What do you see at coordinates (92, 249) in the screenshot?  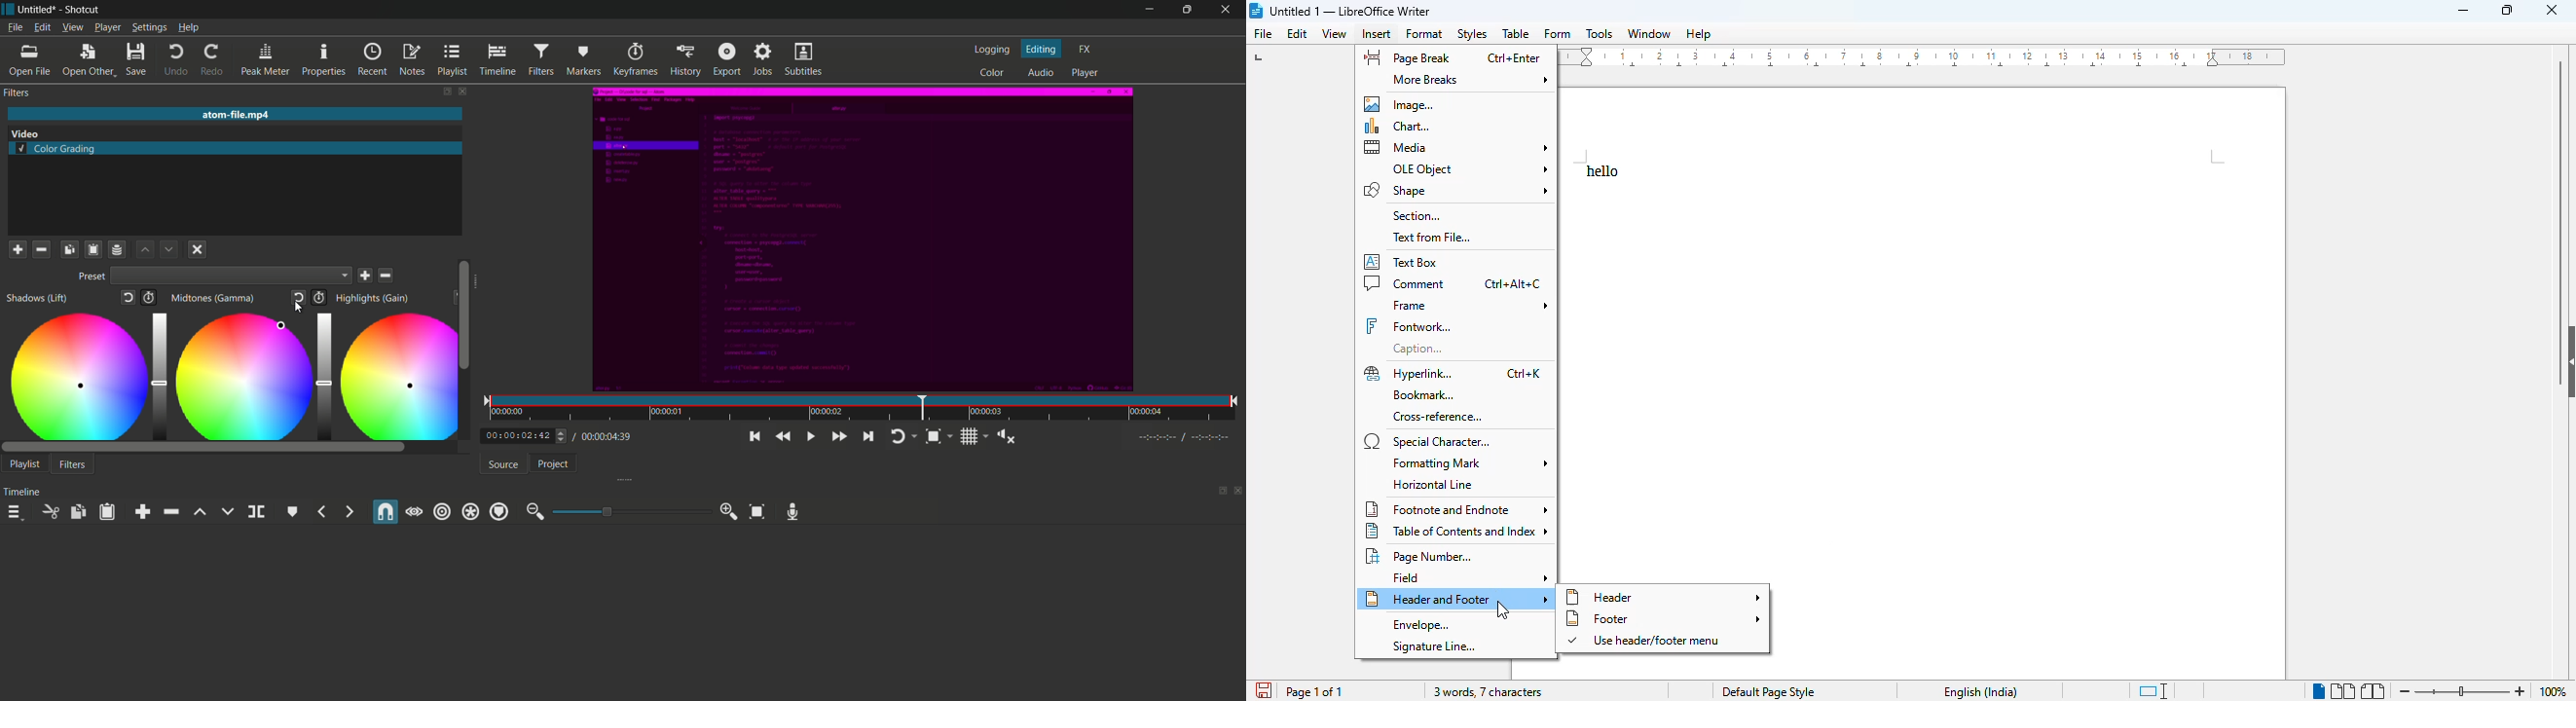 I see `Clipboard` at bounding box center [92, 249].